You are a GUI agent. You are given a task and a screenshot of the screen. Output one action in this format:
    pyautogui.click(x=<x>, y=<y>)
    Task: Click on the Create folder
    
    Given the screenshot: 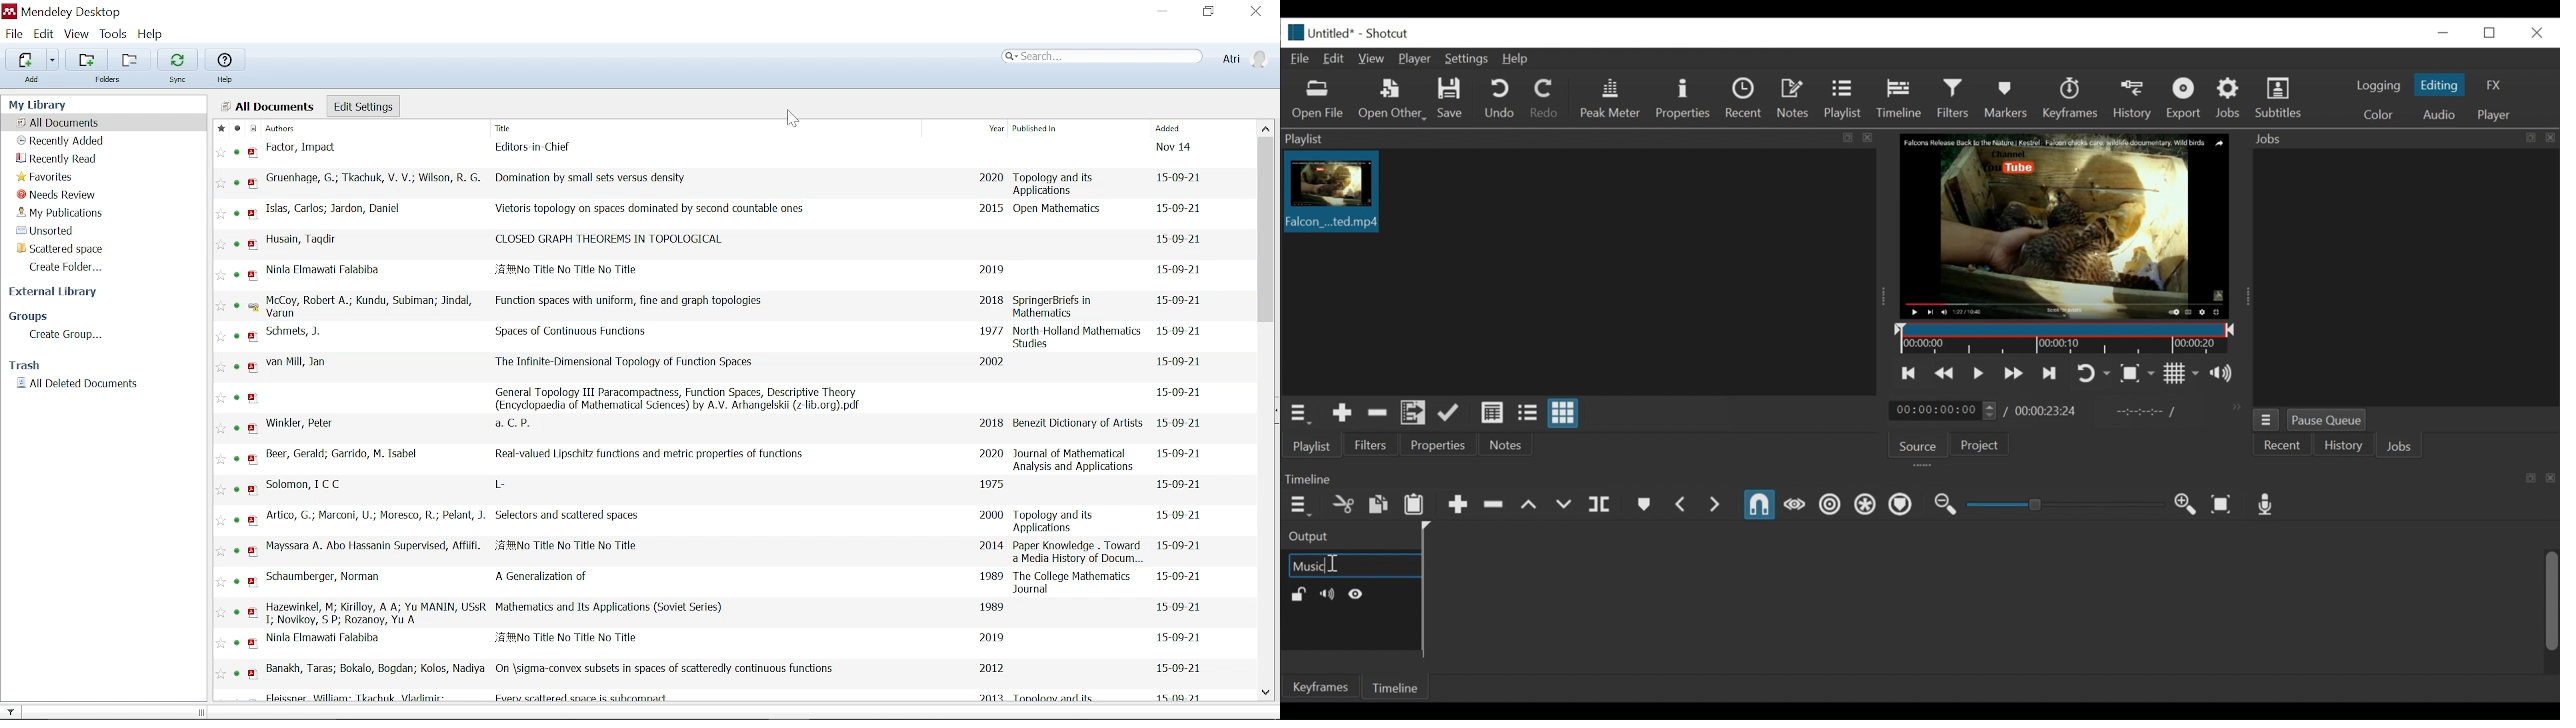 What is the action you would take?
    pyautogui.click(x=68, y=268)
    